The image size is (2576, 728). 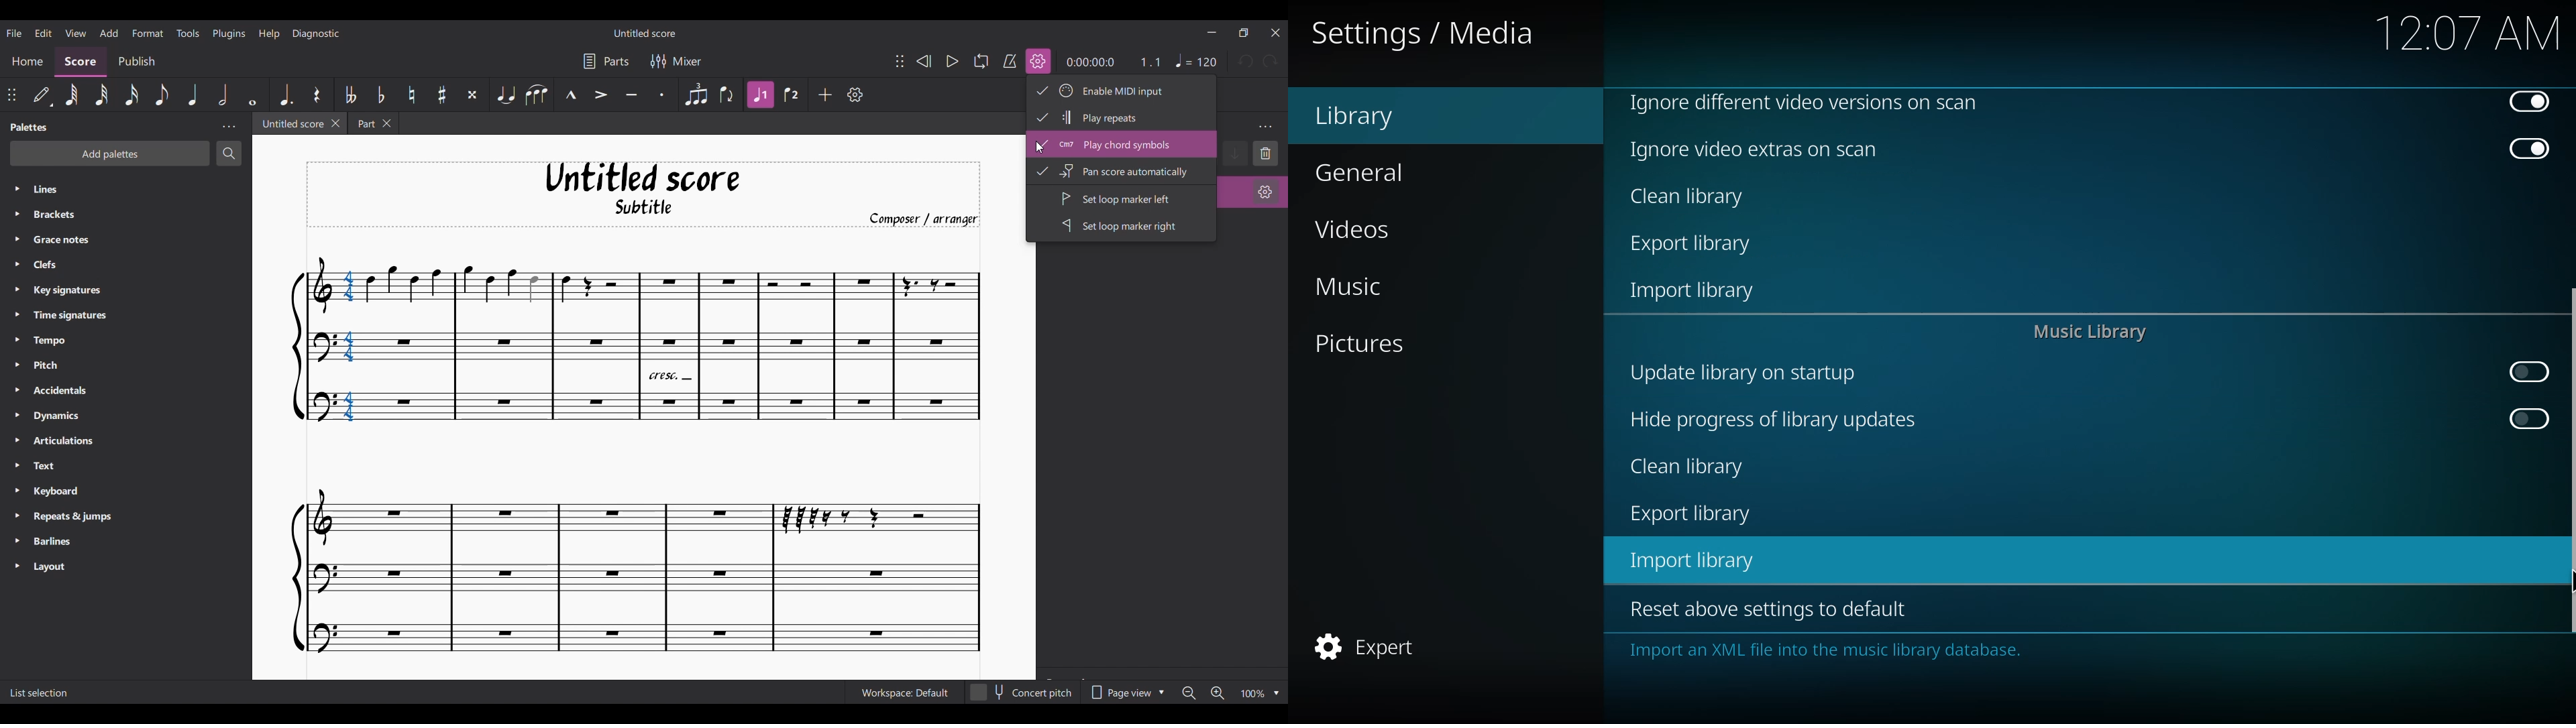 I want to click on Earlier tab, so click(x=374, y=123).